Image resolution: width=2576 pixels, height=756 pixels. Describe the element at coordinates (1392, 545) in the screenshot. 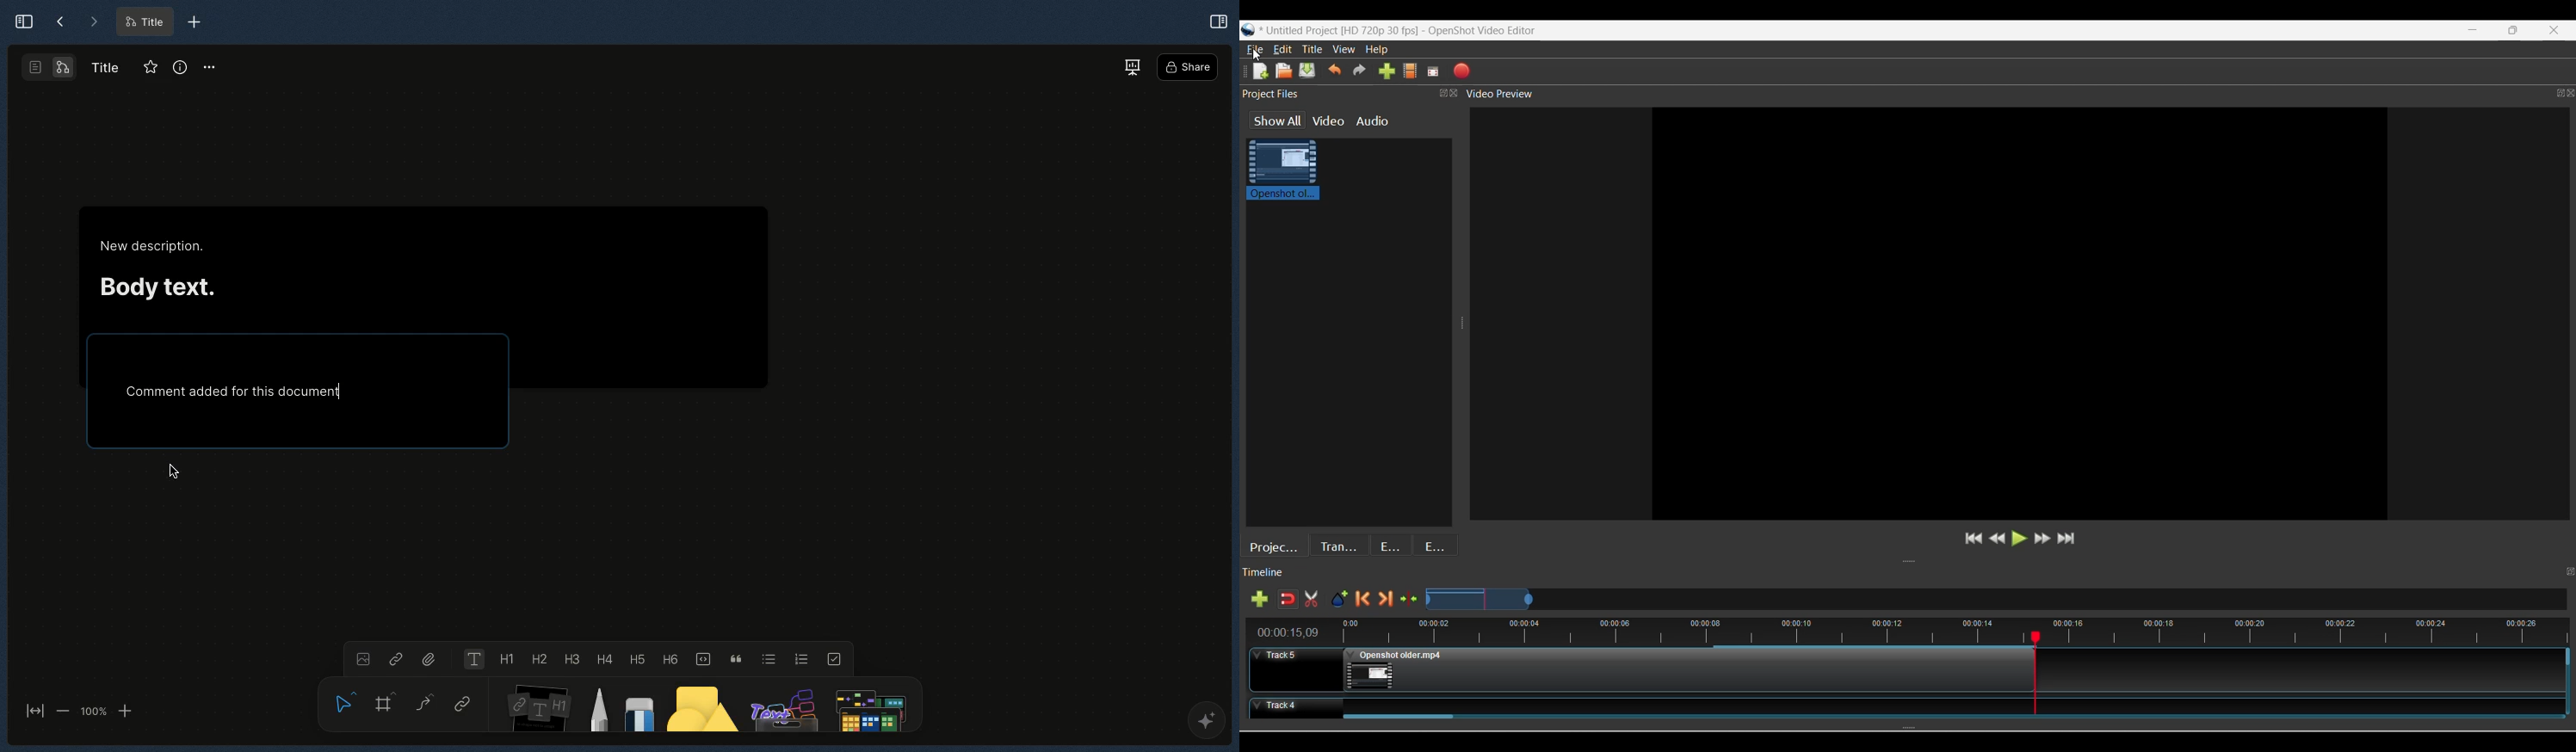

I see `Effects` at that location.